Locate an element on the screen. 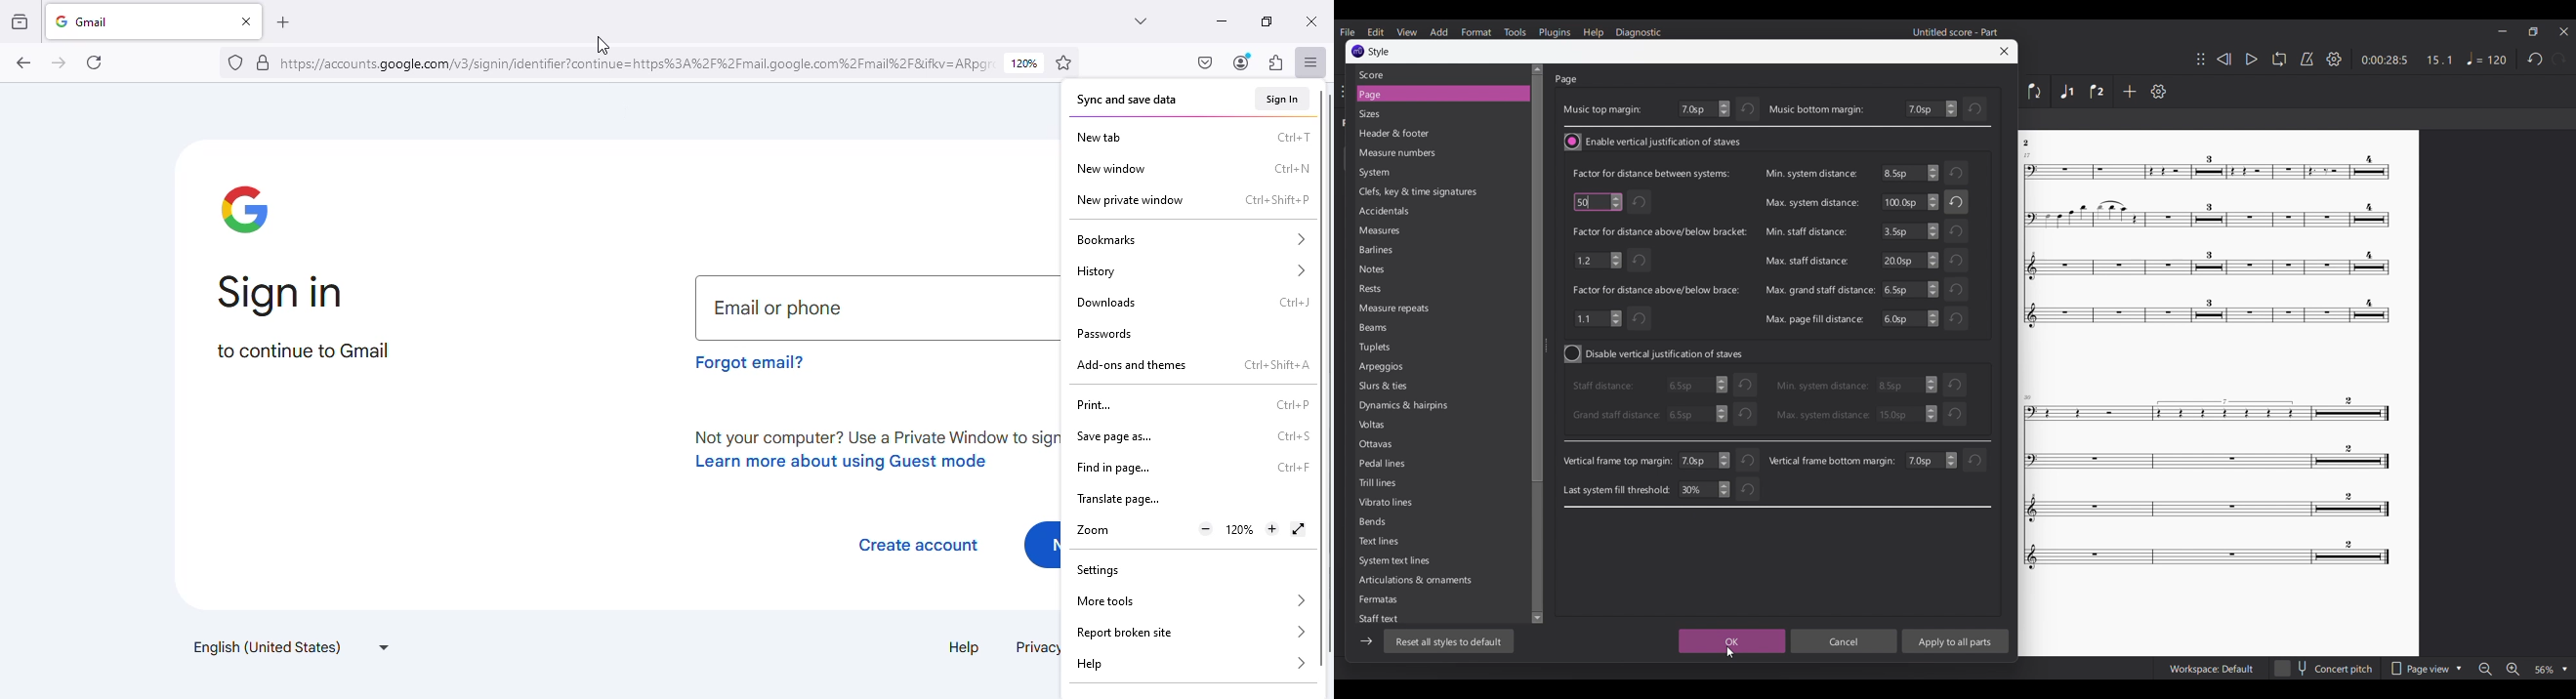  change value is located at coordinates (1931, 460).